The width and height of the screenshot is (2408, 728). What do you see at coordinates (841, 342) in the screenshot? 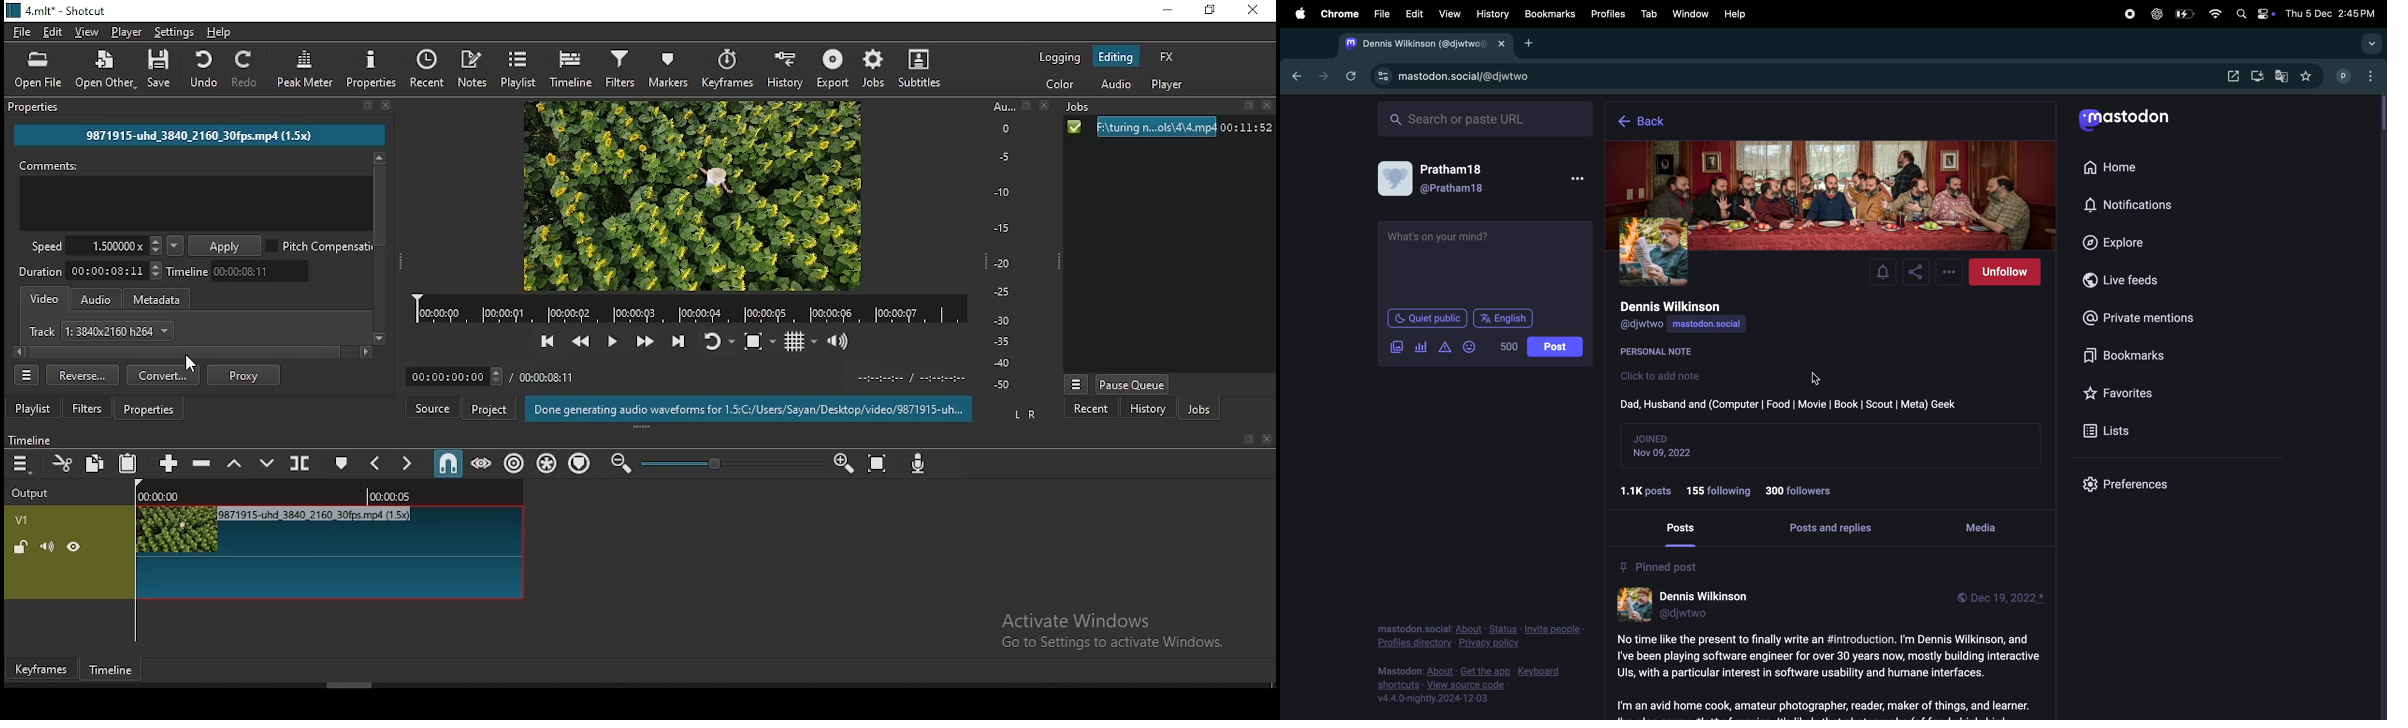
I see `show volume control` at bounding box center [841, 342].